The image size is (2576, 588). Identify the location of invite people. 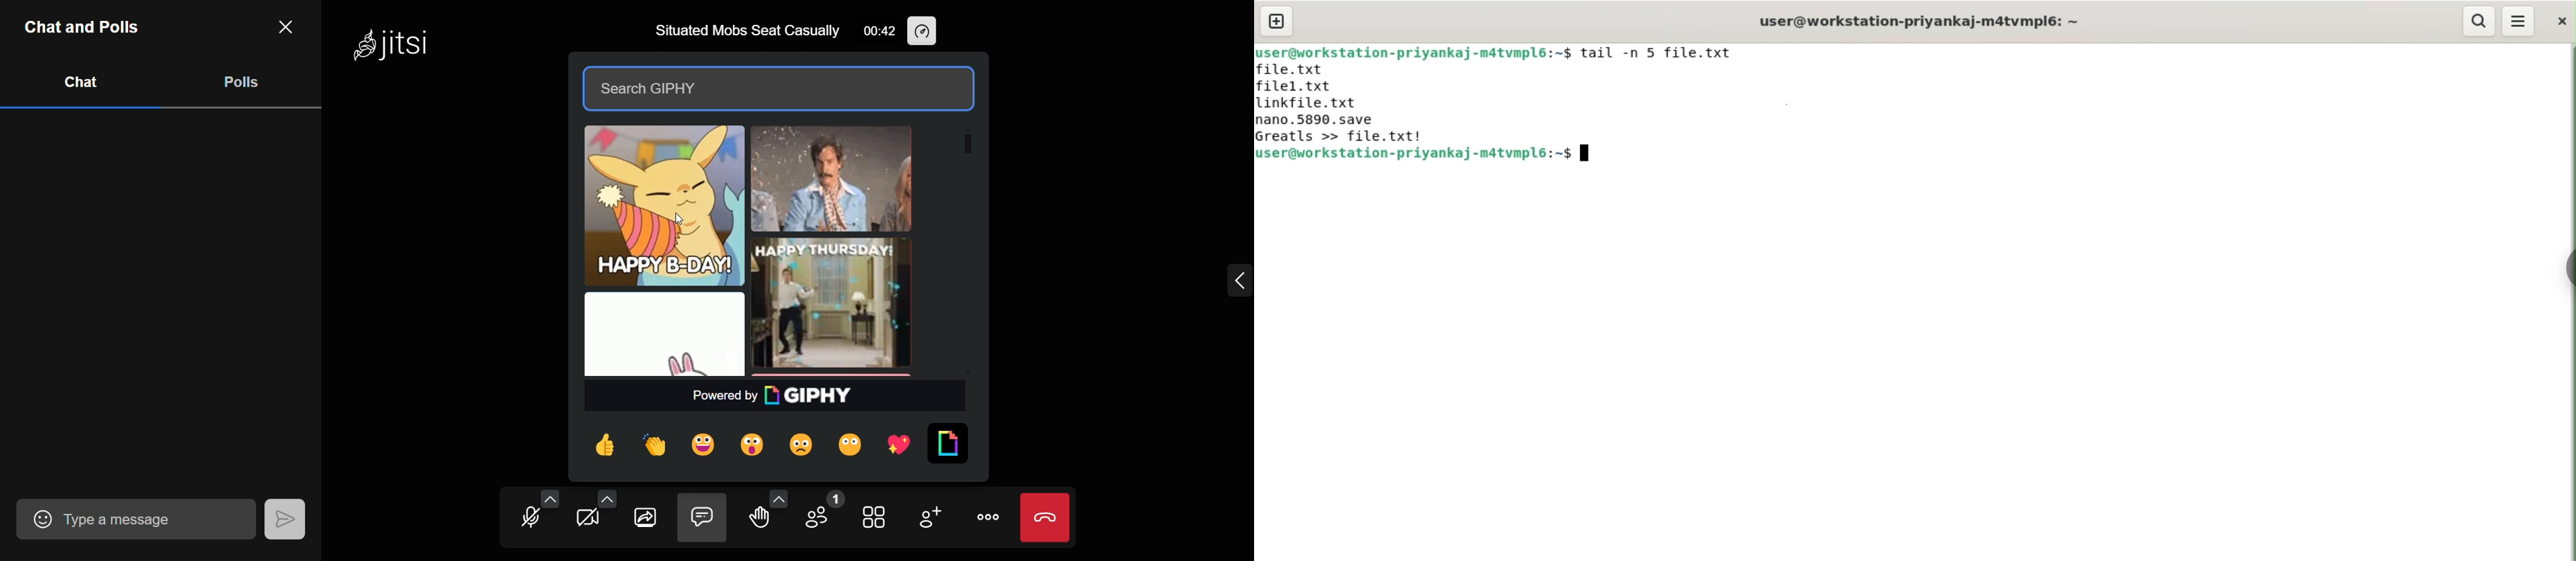
(928, 514).